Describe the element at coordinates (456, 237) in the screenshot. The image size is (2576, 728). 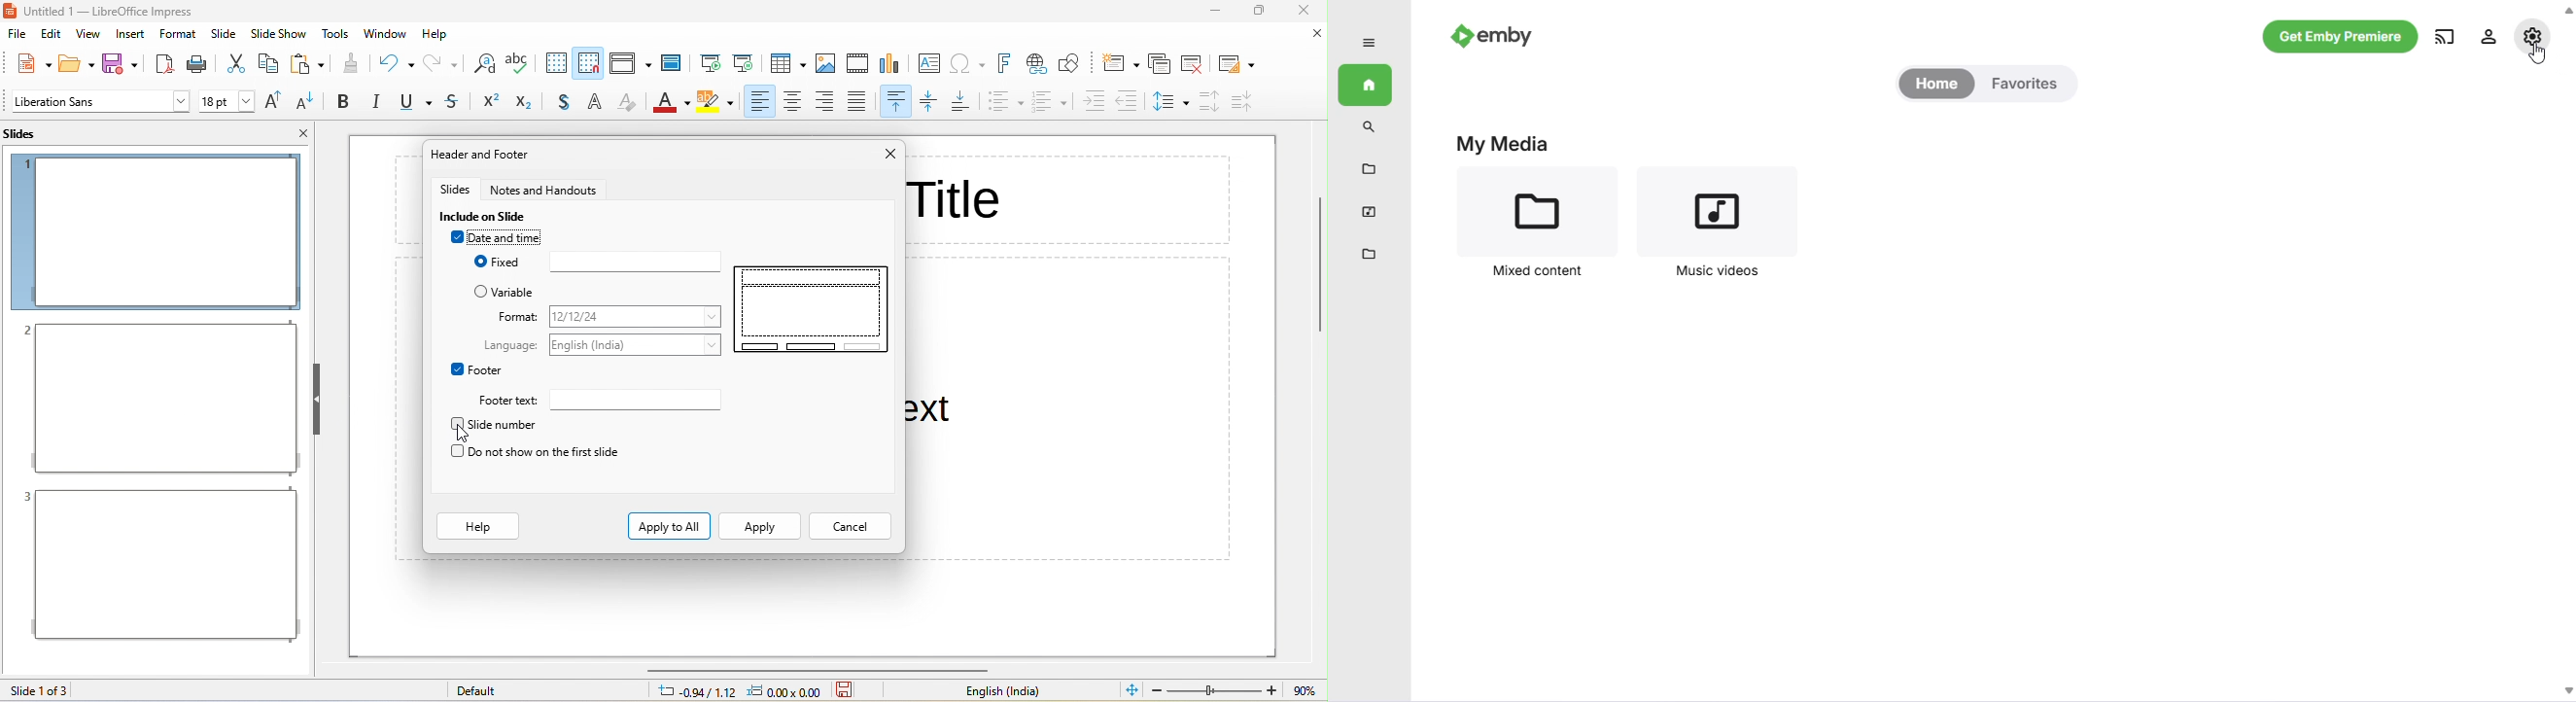
I see `Checkbox` at that location.